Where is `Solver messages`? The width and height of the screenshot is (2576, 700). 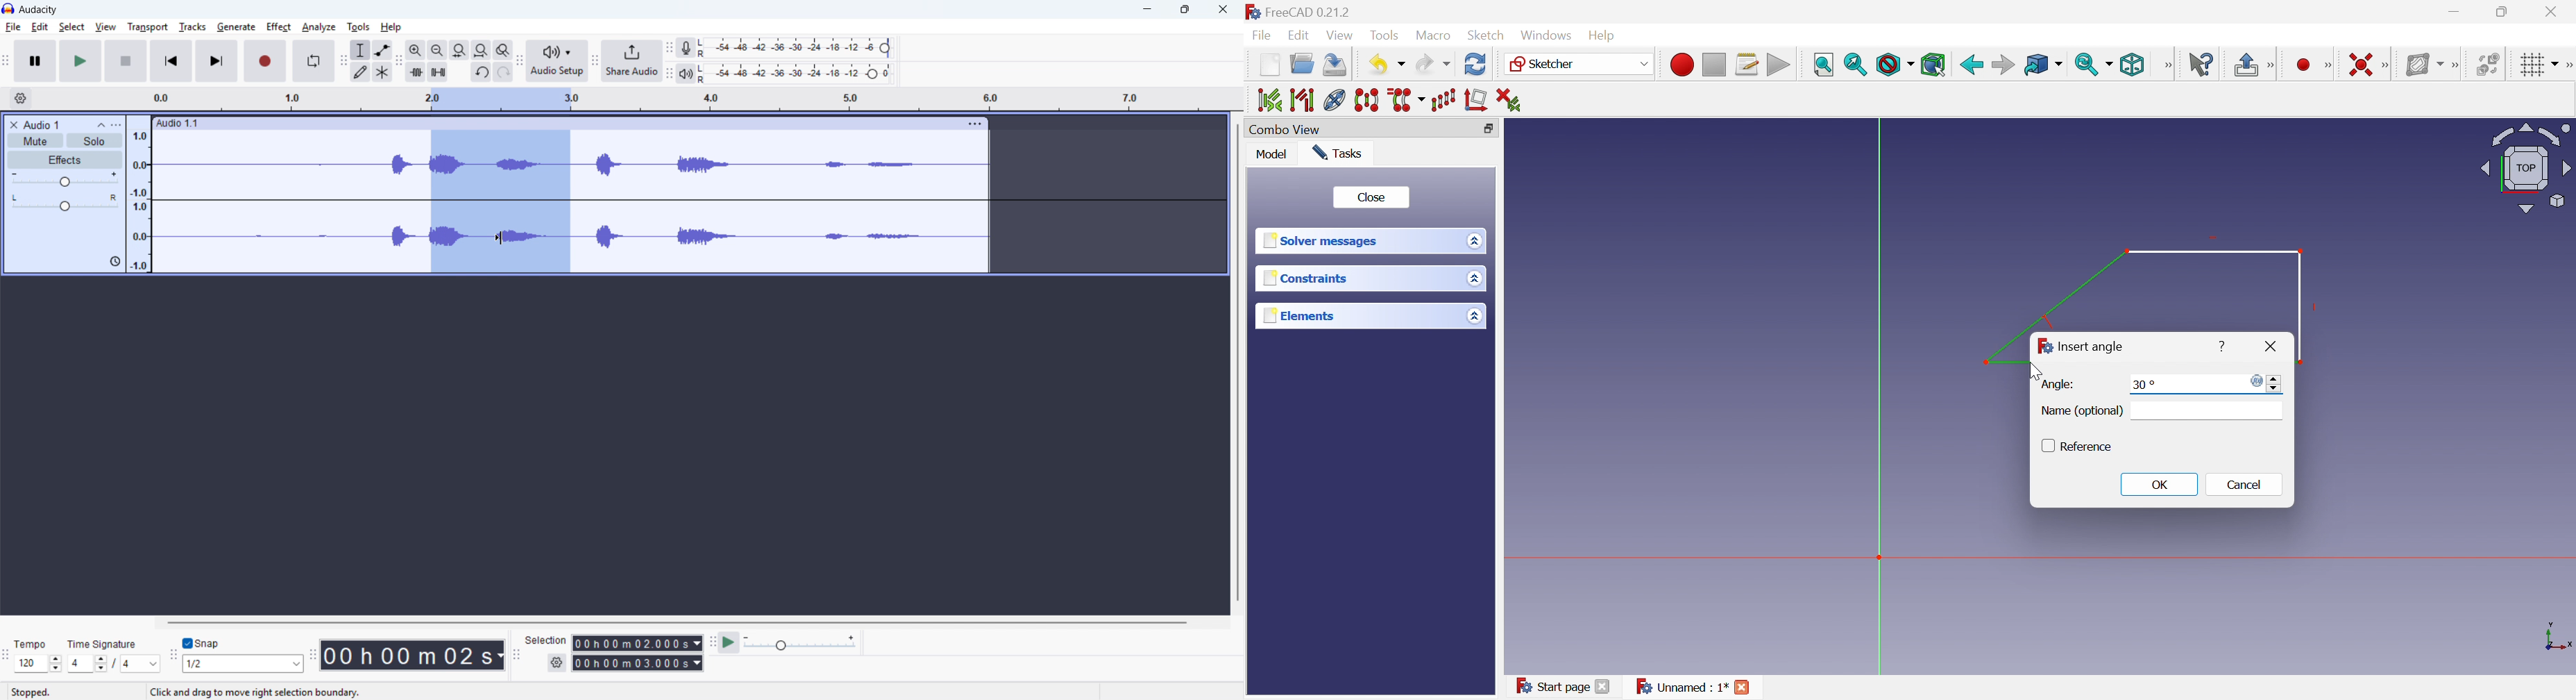 Solver messages is located at coordinates (1324, 242).